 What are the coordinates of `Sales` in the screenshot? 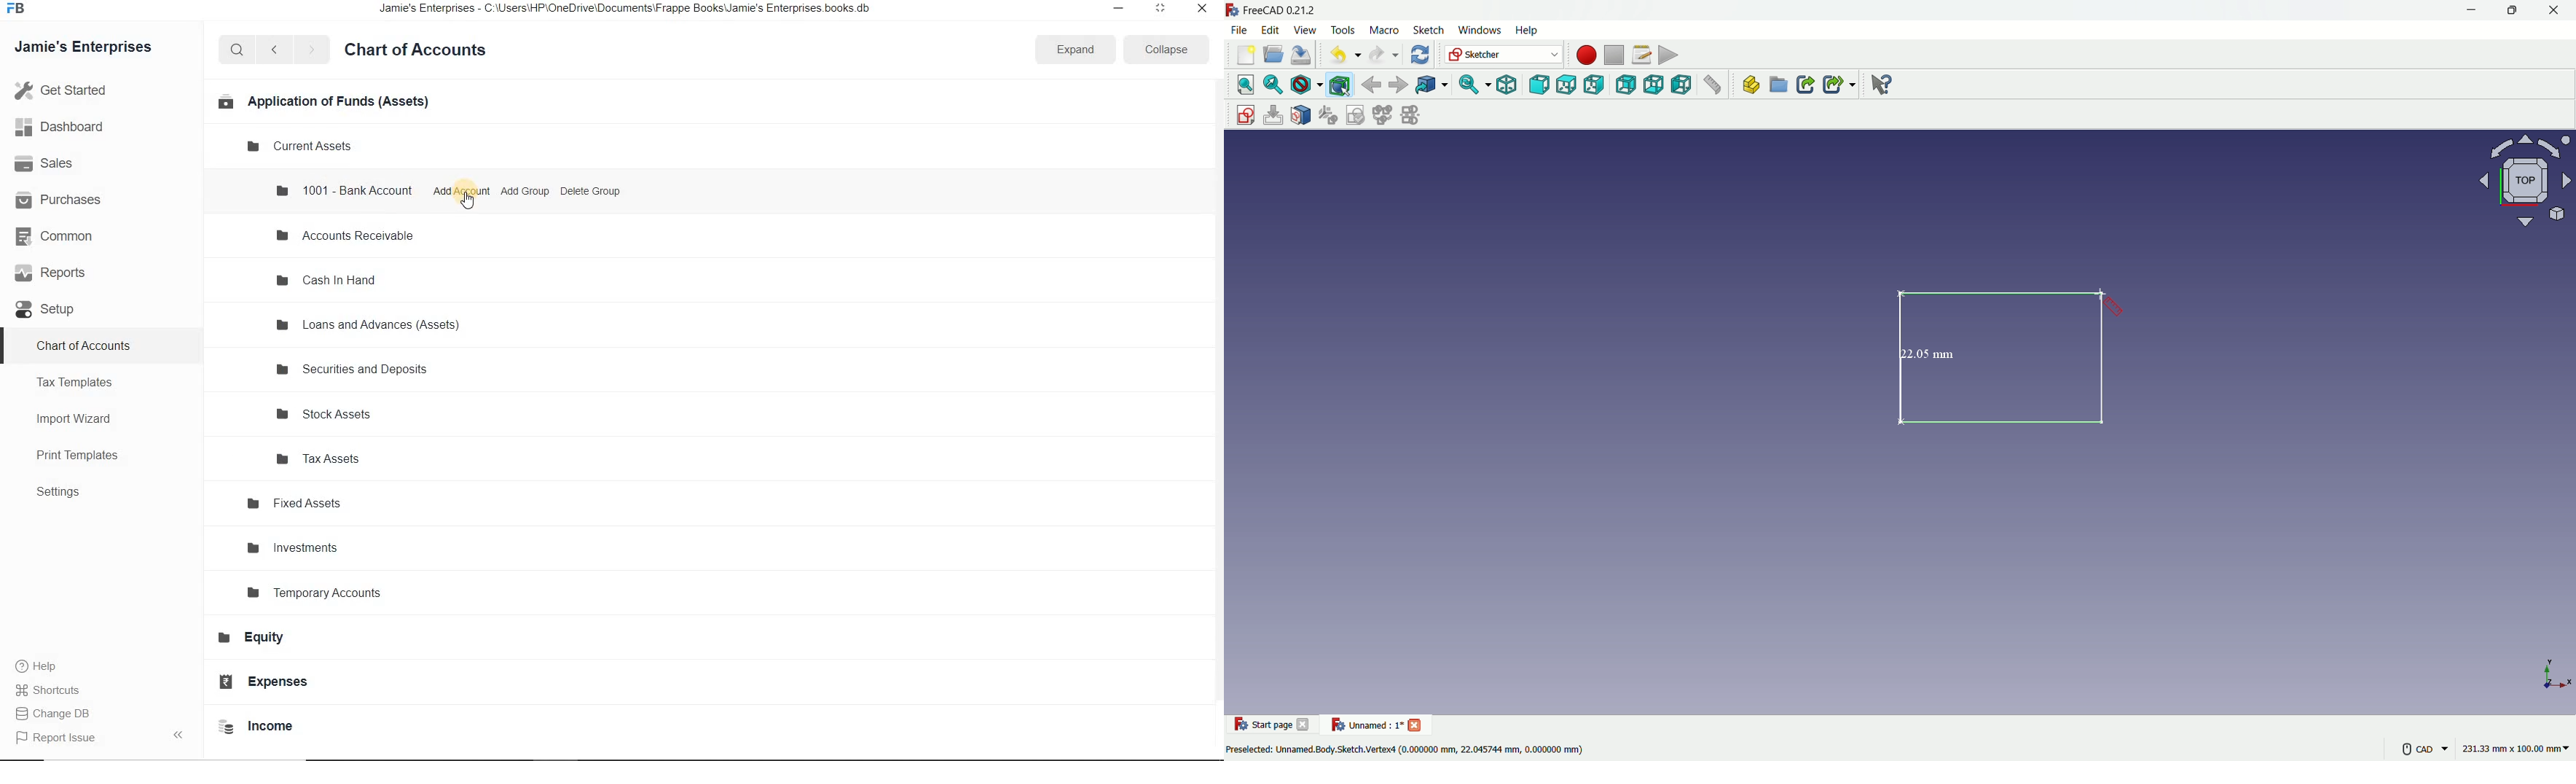 It's located at (63, 164).